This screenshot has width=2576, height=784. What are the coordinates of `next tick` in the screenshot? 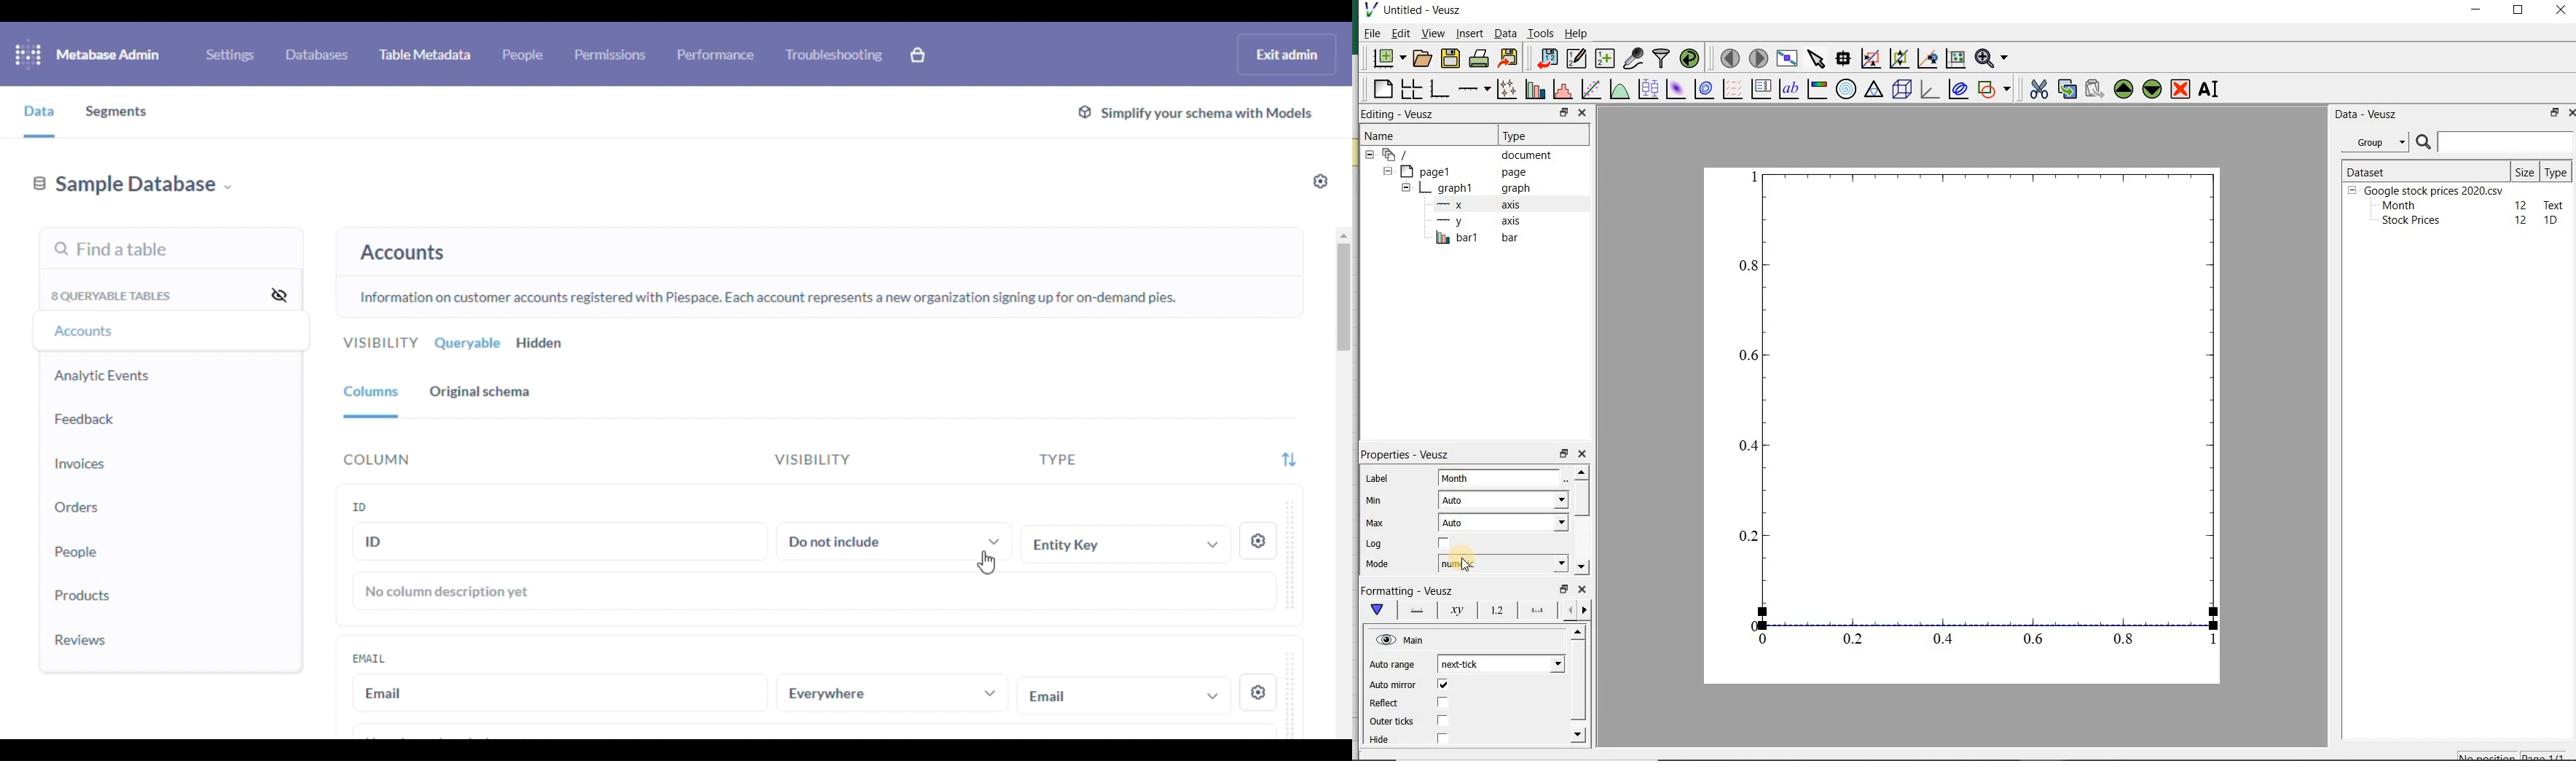 It's located at (1499, 664).